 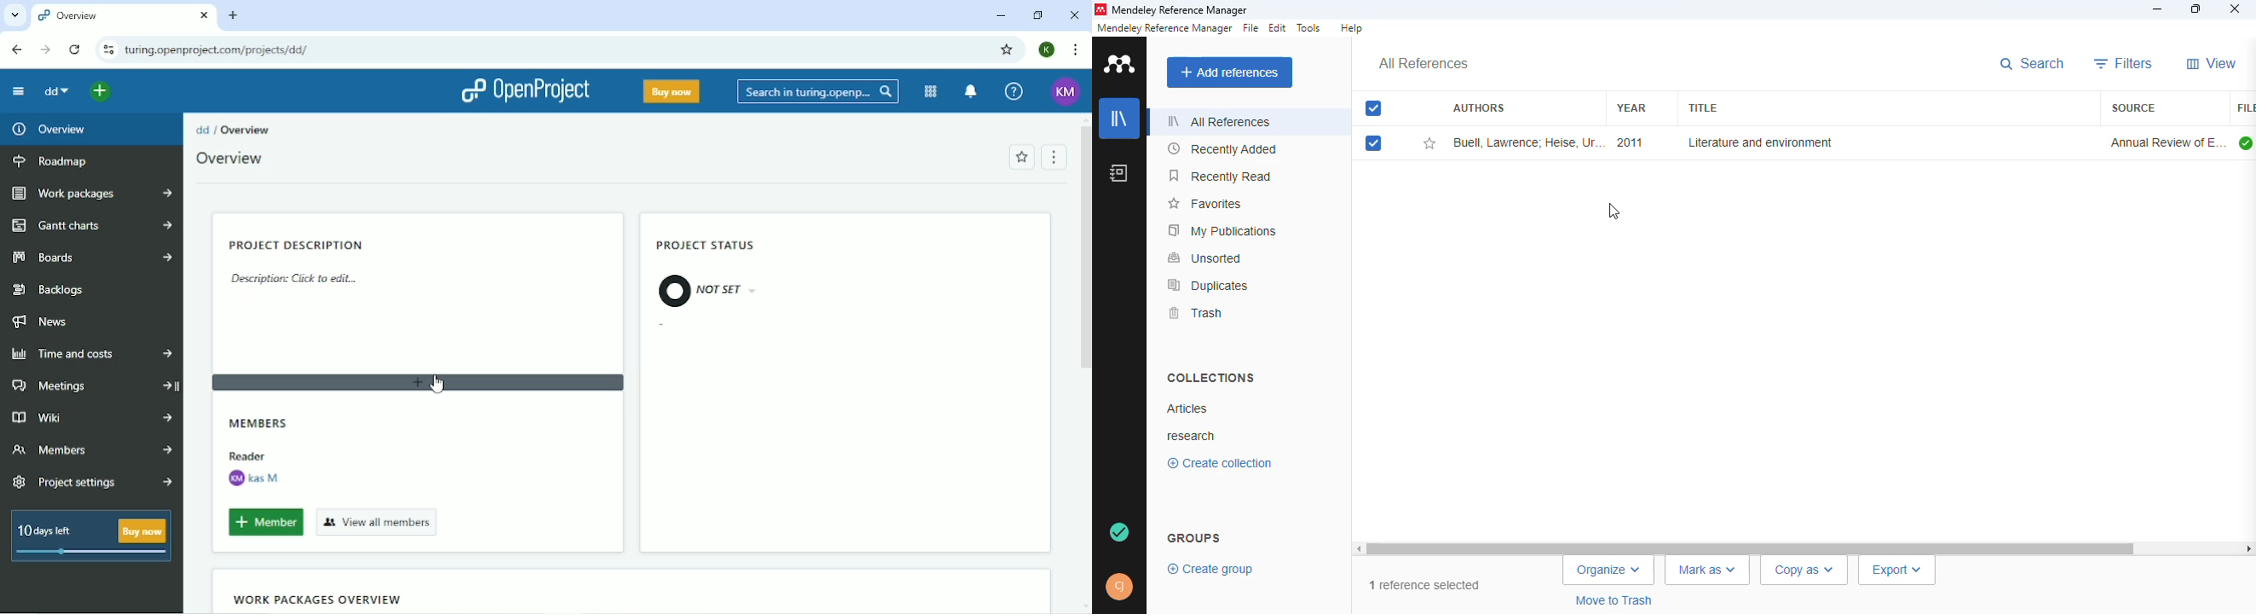 I want to click on add this reference to favorites, so click(x=1430, y=143).